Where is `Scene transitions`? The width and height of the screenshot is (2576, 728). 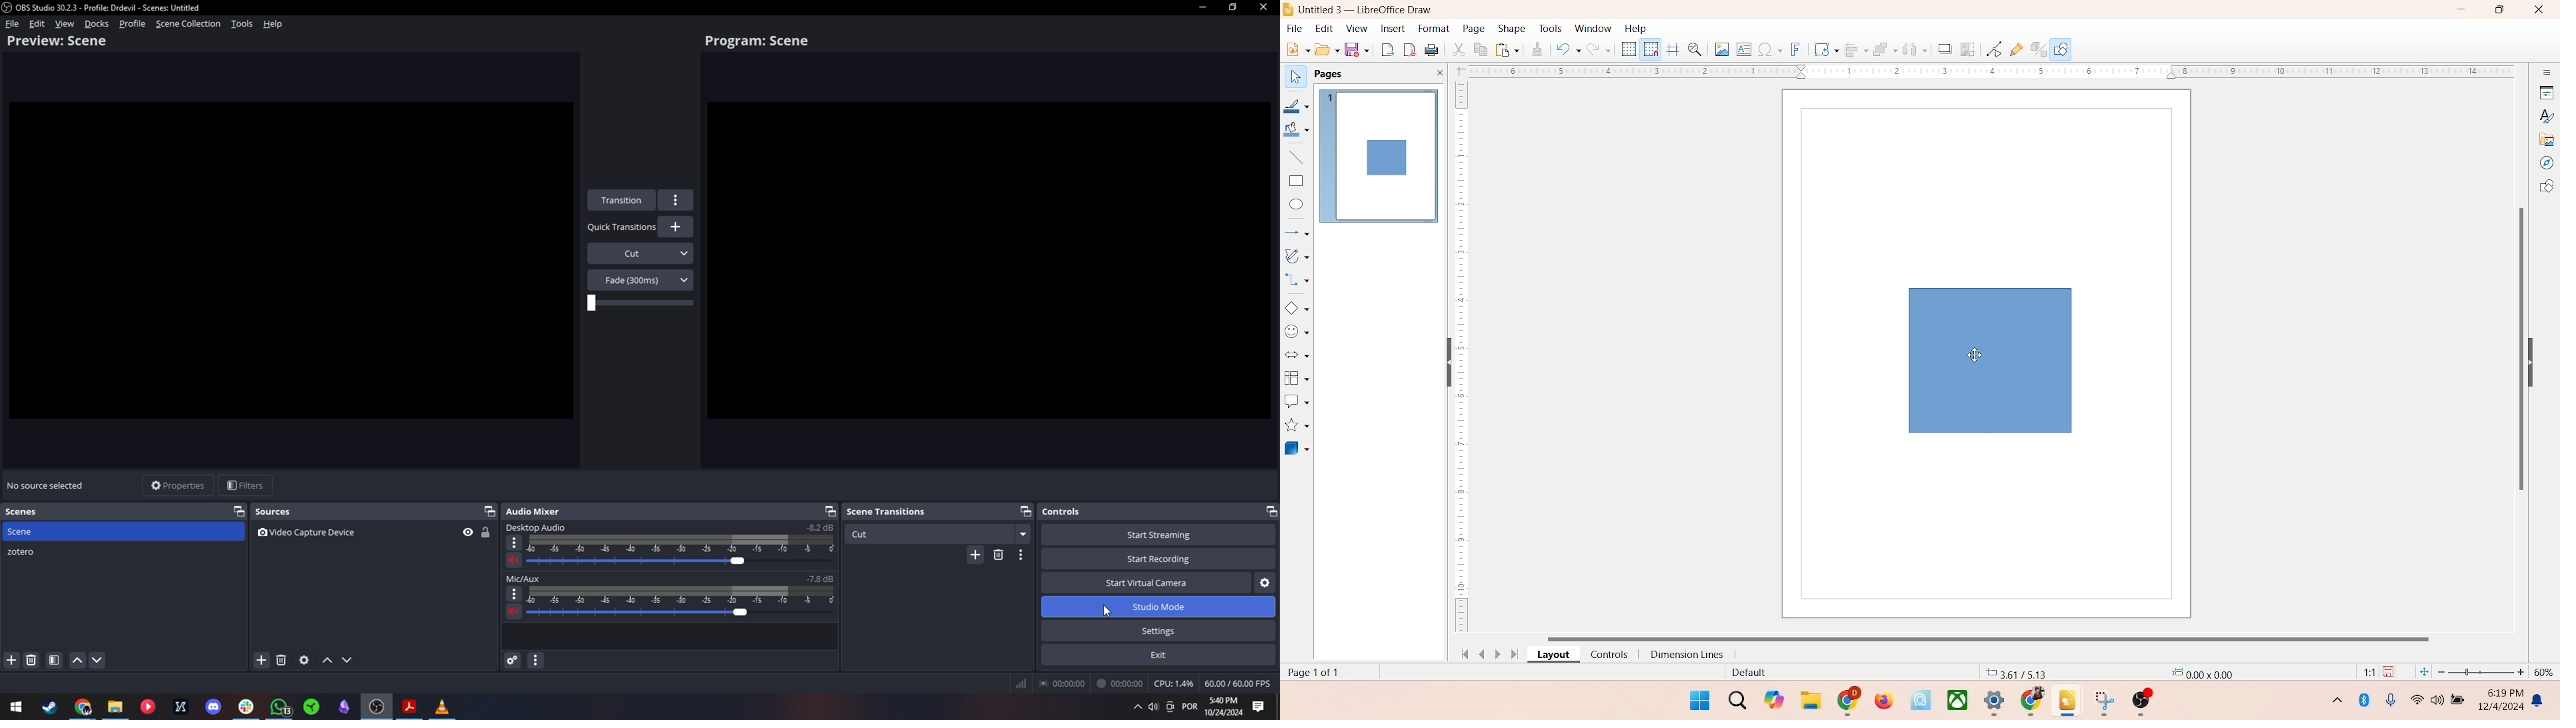 Scene transitions is located at coordinates (929, 511).